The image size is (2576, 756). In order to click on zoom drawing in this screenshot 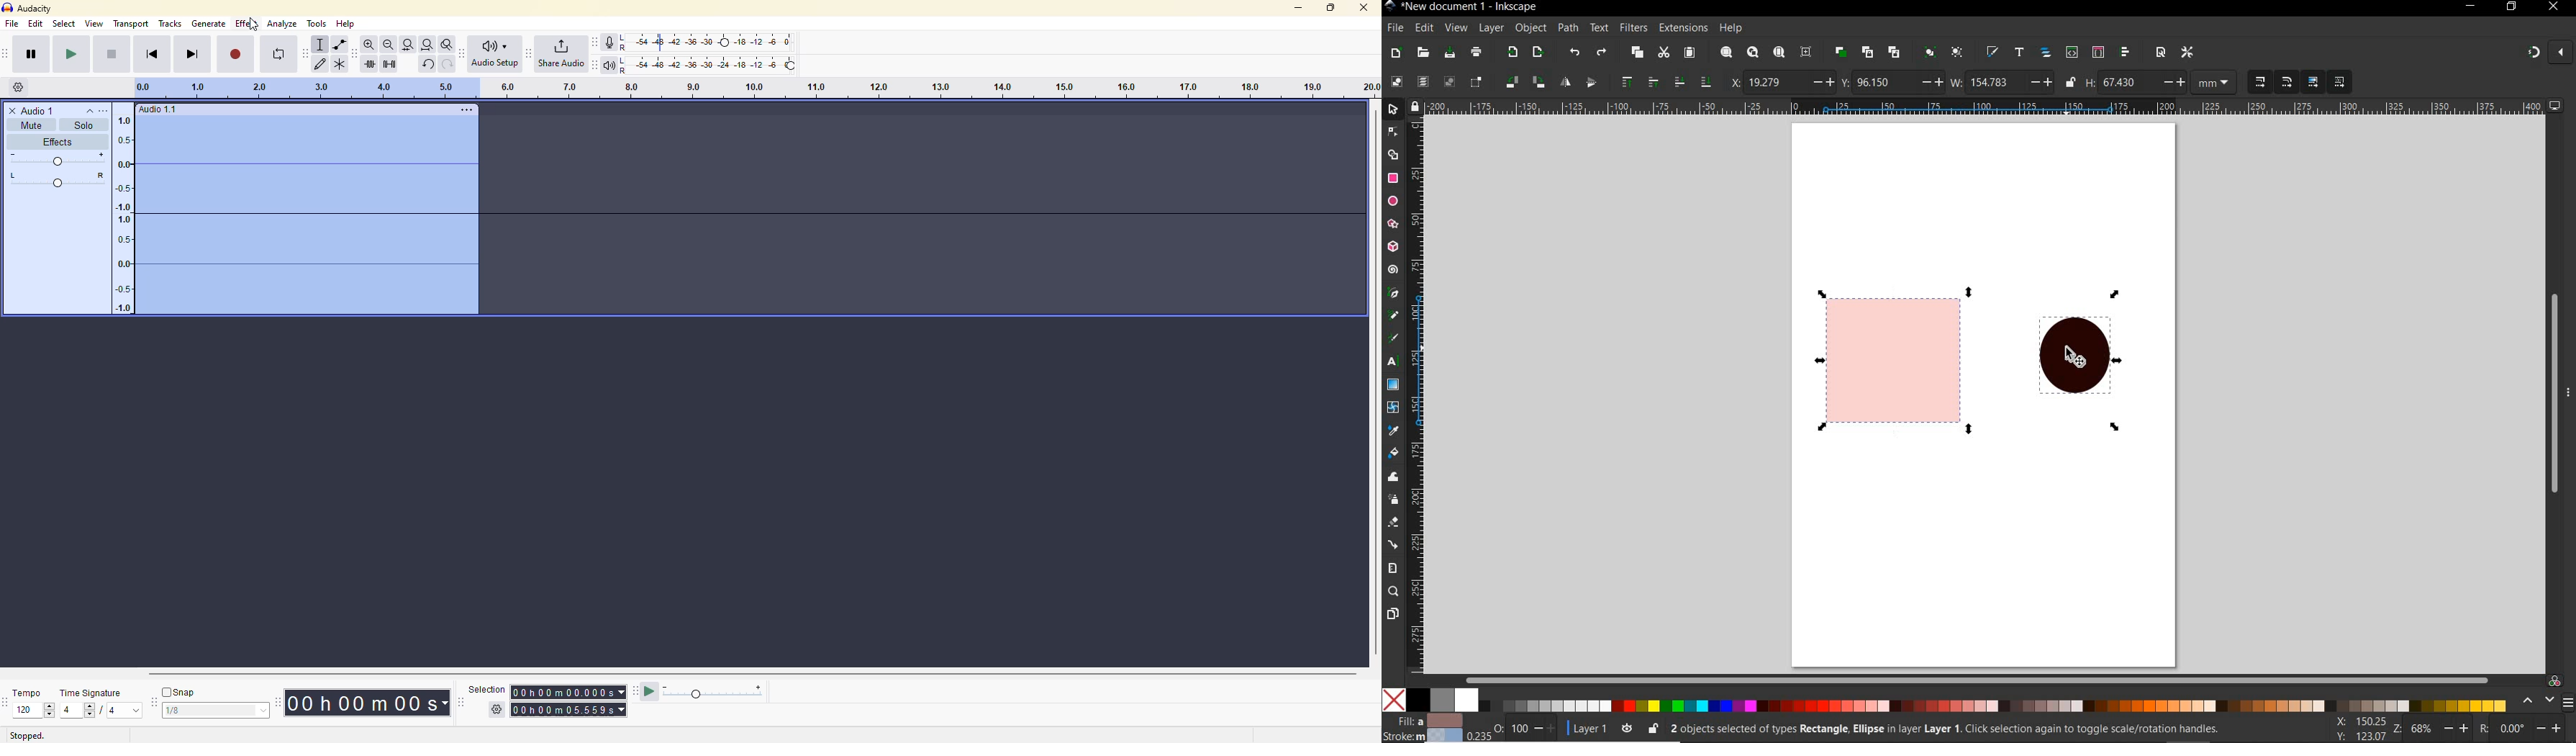, I will do `click(1754, 52)`.